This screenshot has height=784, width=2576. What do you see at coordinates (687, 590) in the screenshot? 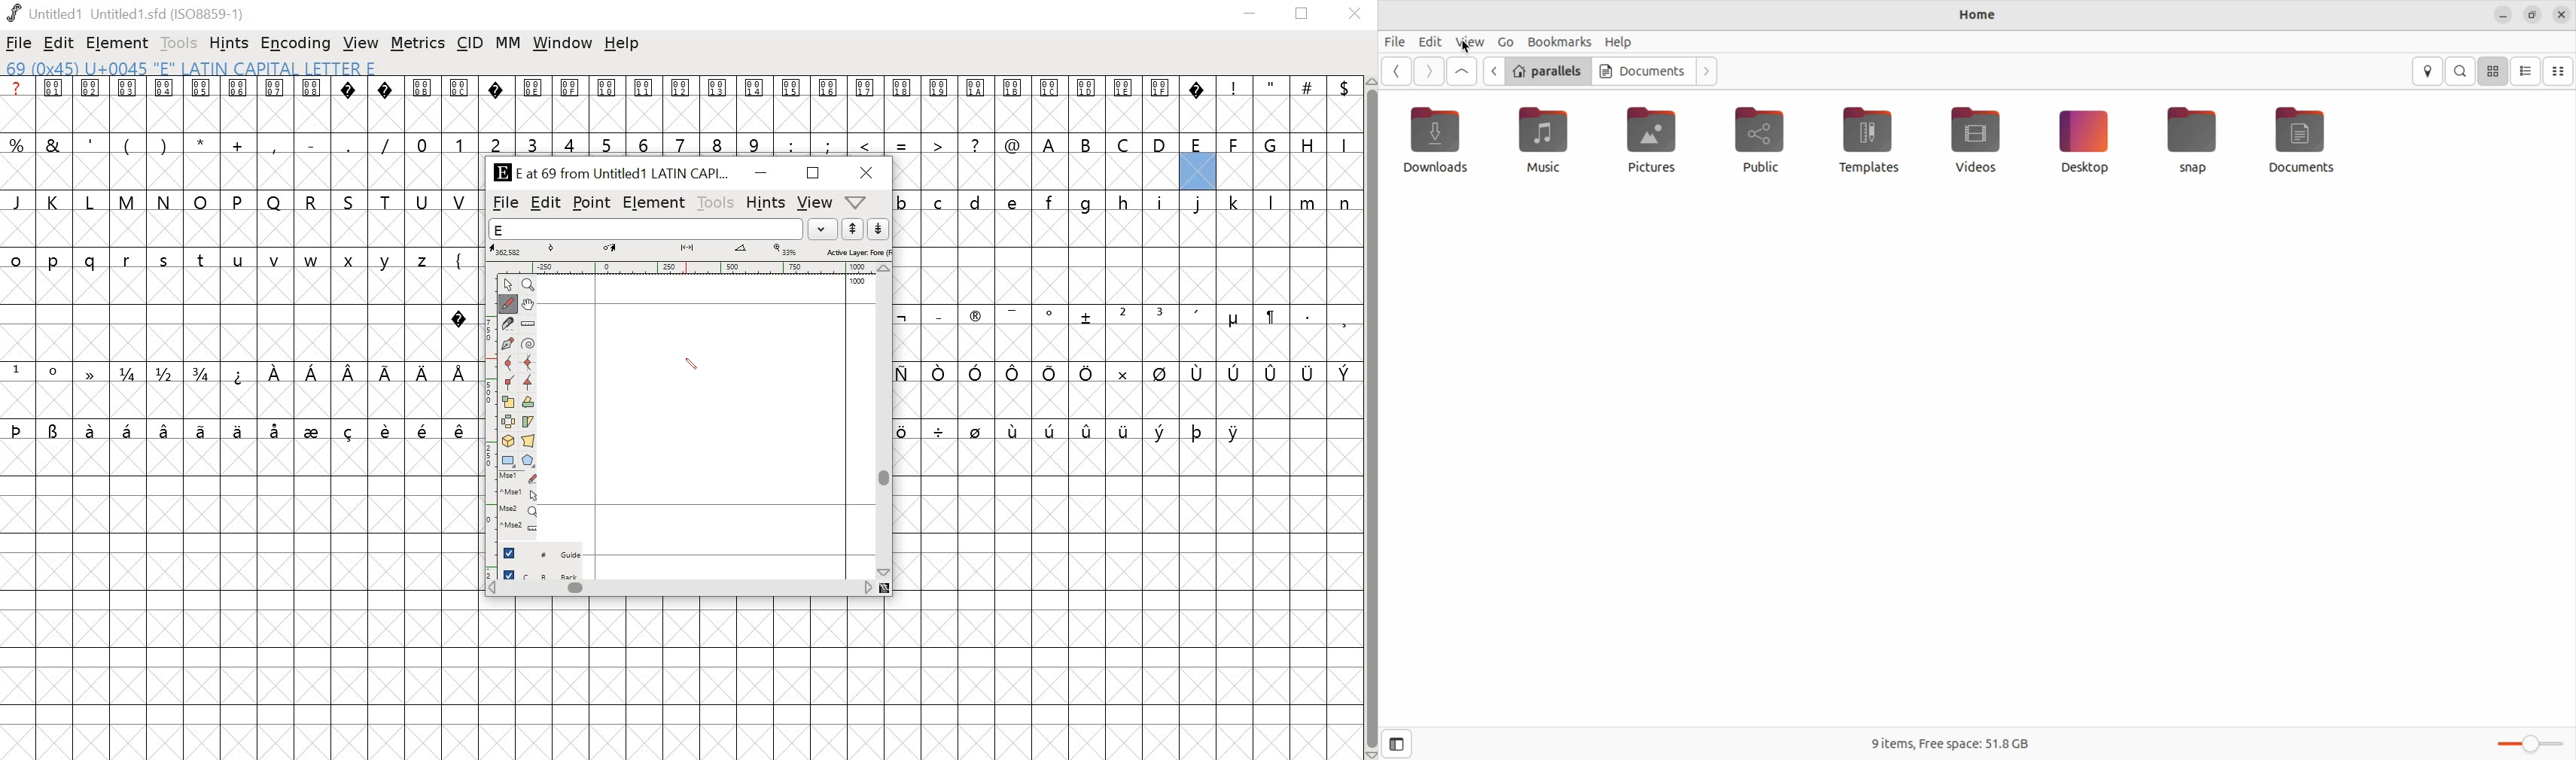
I see `scrollbar` at bounding box center [687, 590].